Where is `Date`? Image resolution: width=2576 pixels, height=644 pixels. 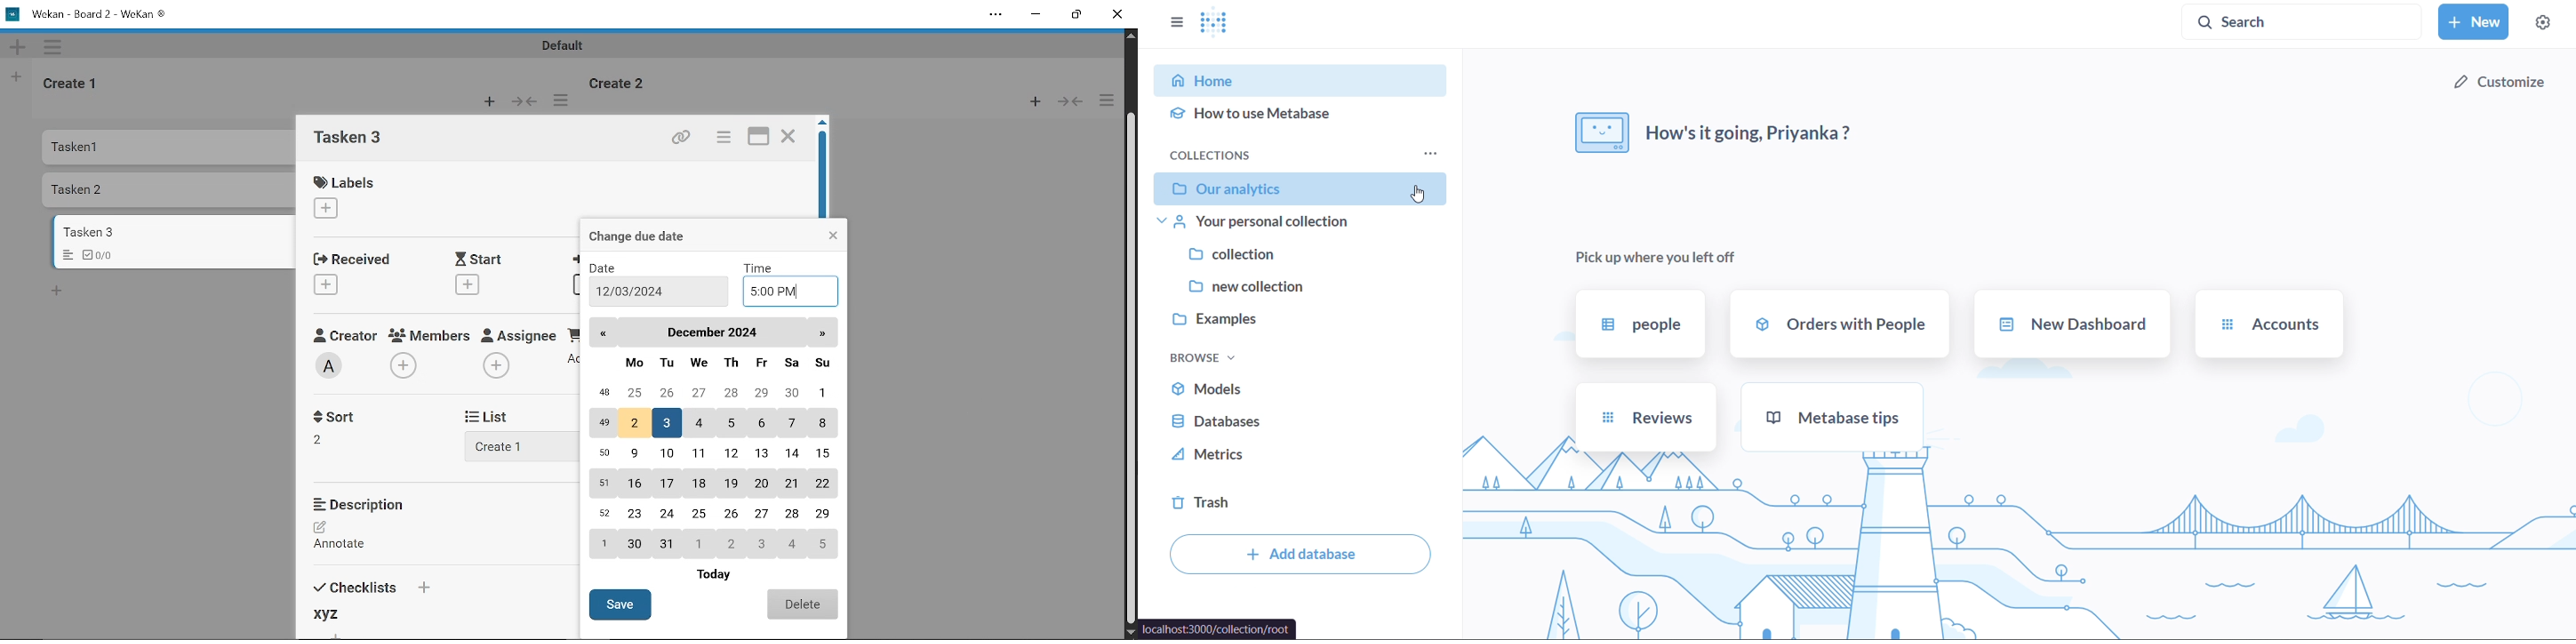
Date is located at coordinates (611, 268).